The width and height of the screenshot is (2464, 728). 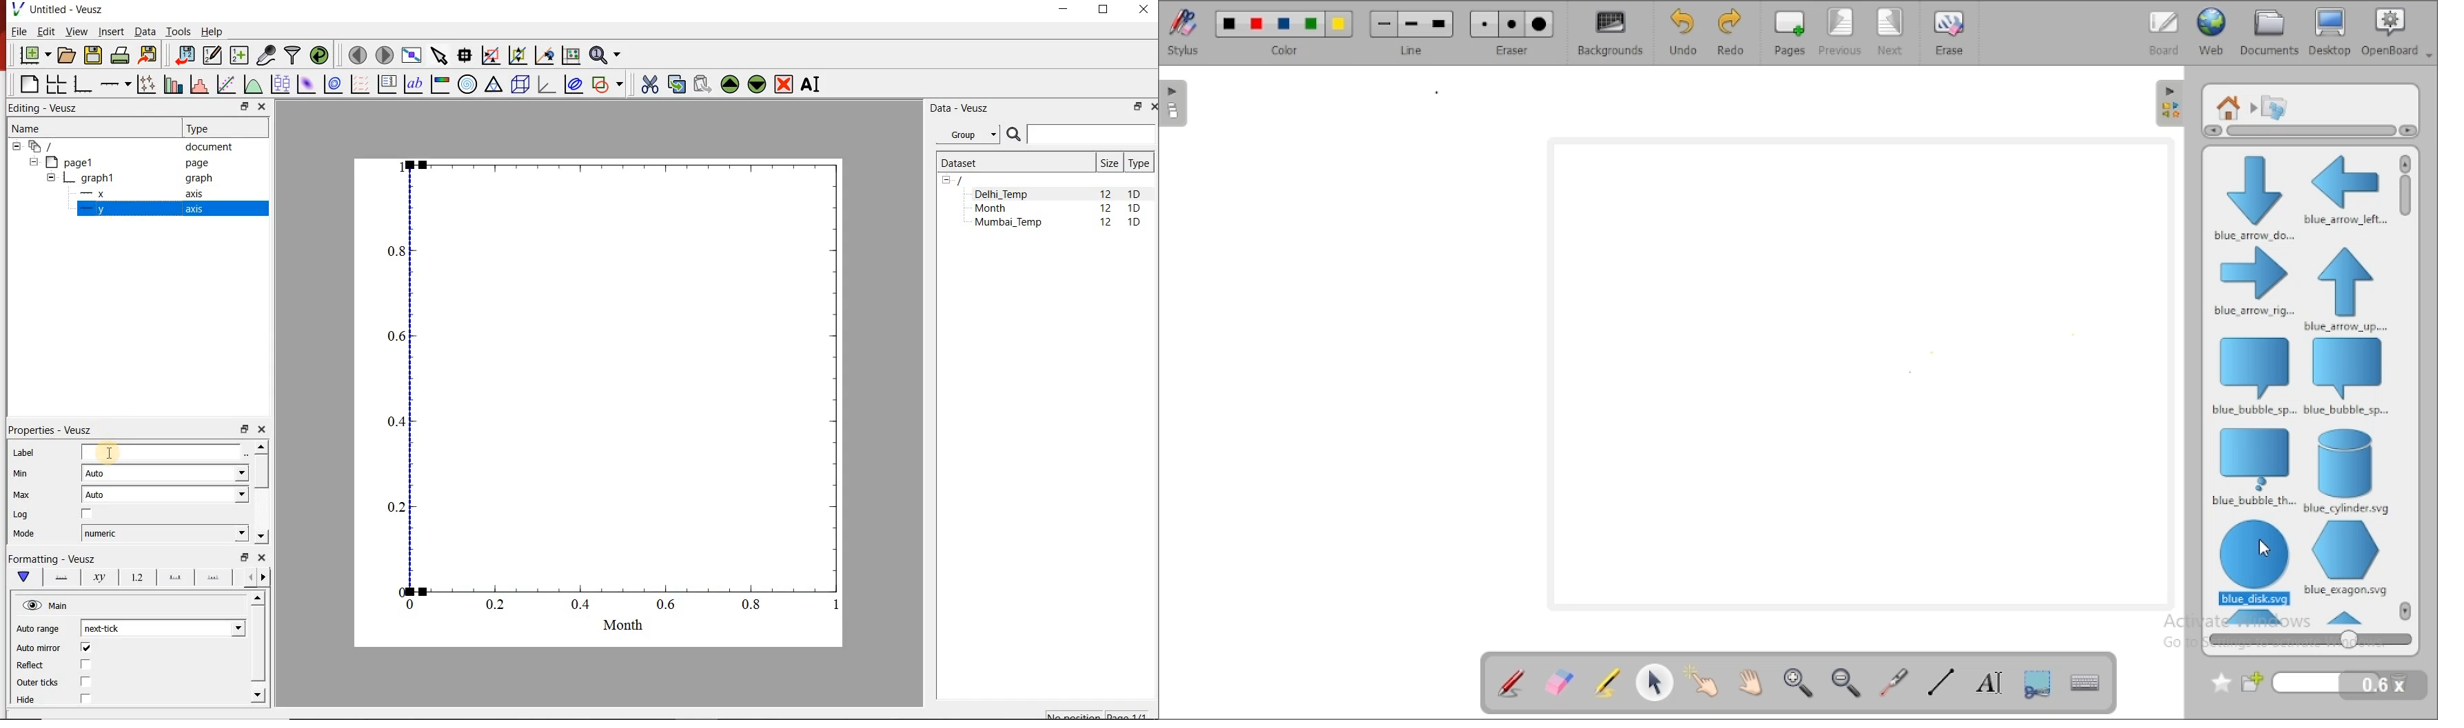 I want to click on color, so click(x=1284, y=32).